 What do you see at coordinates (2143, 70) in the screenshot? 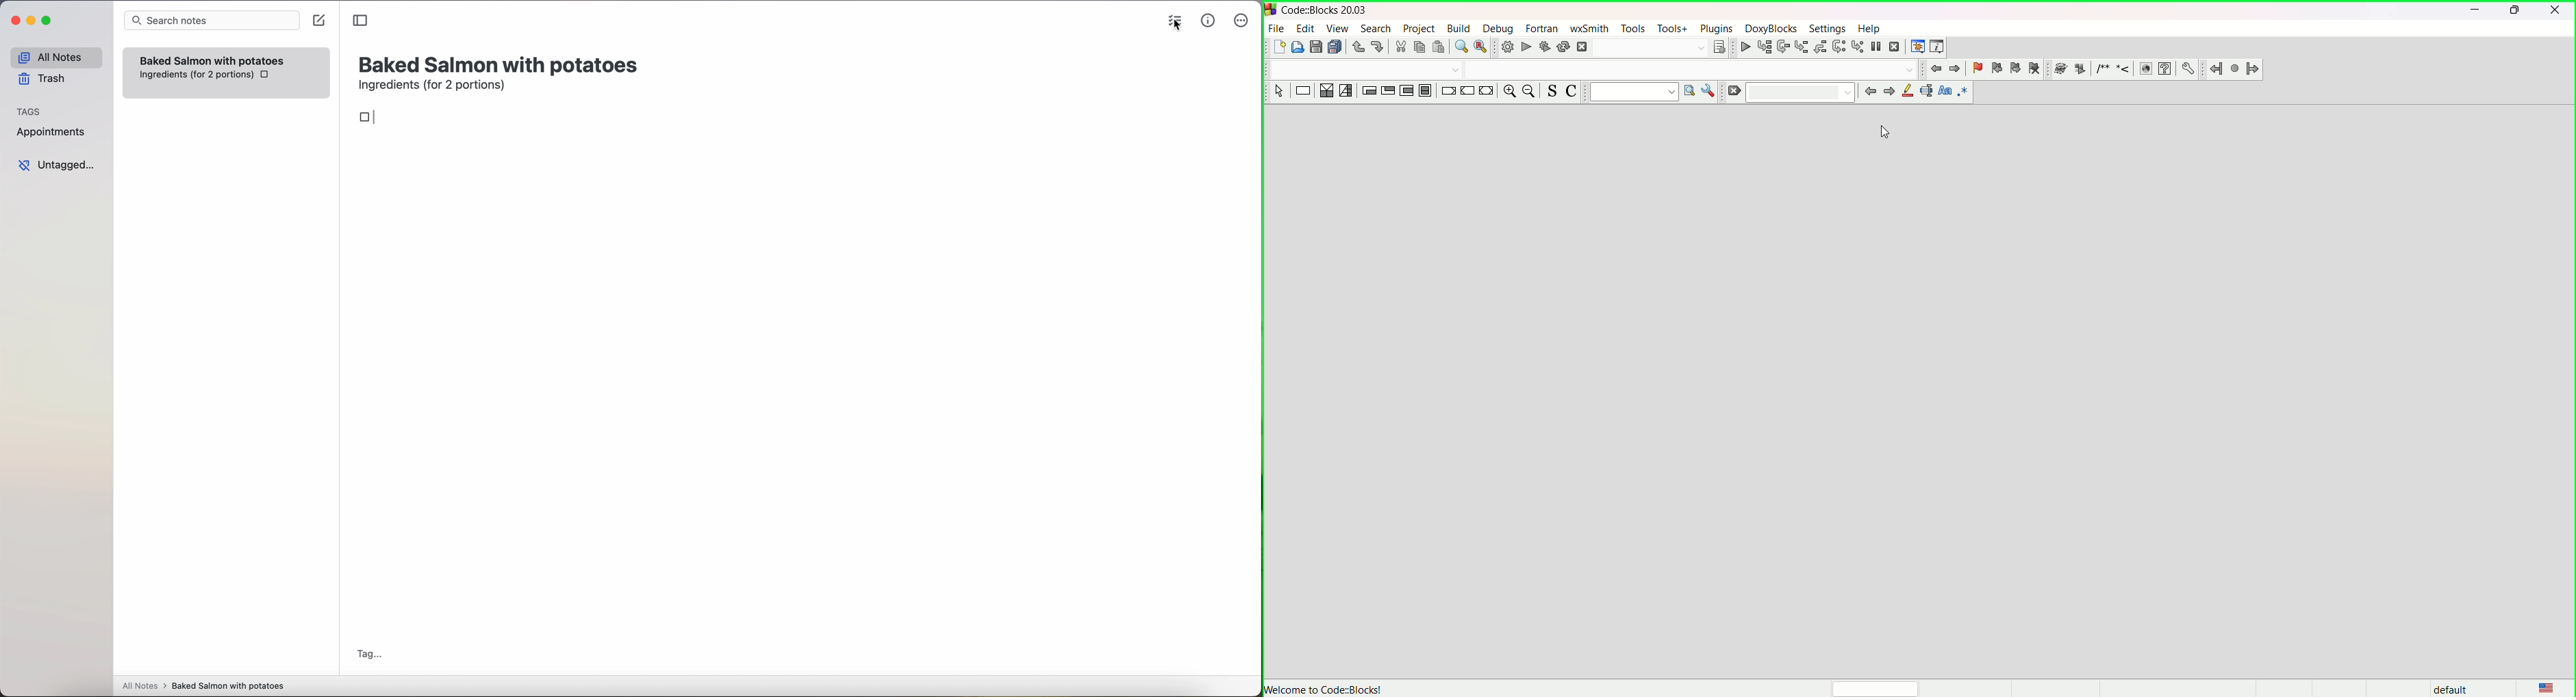
I see `HTML` at bounding box center [2143, 70].